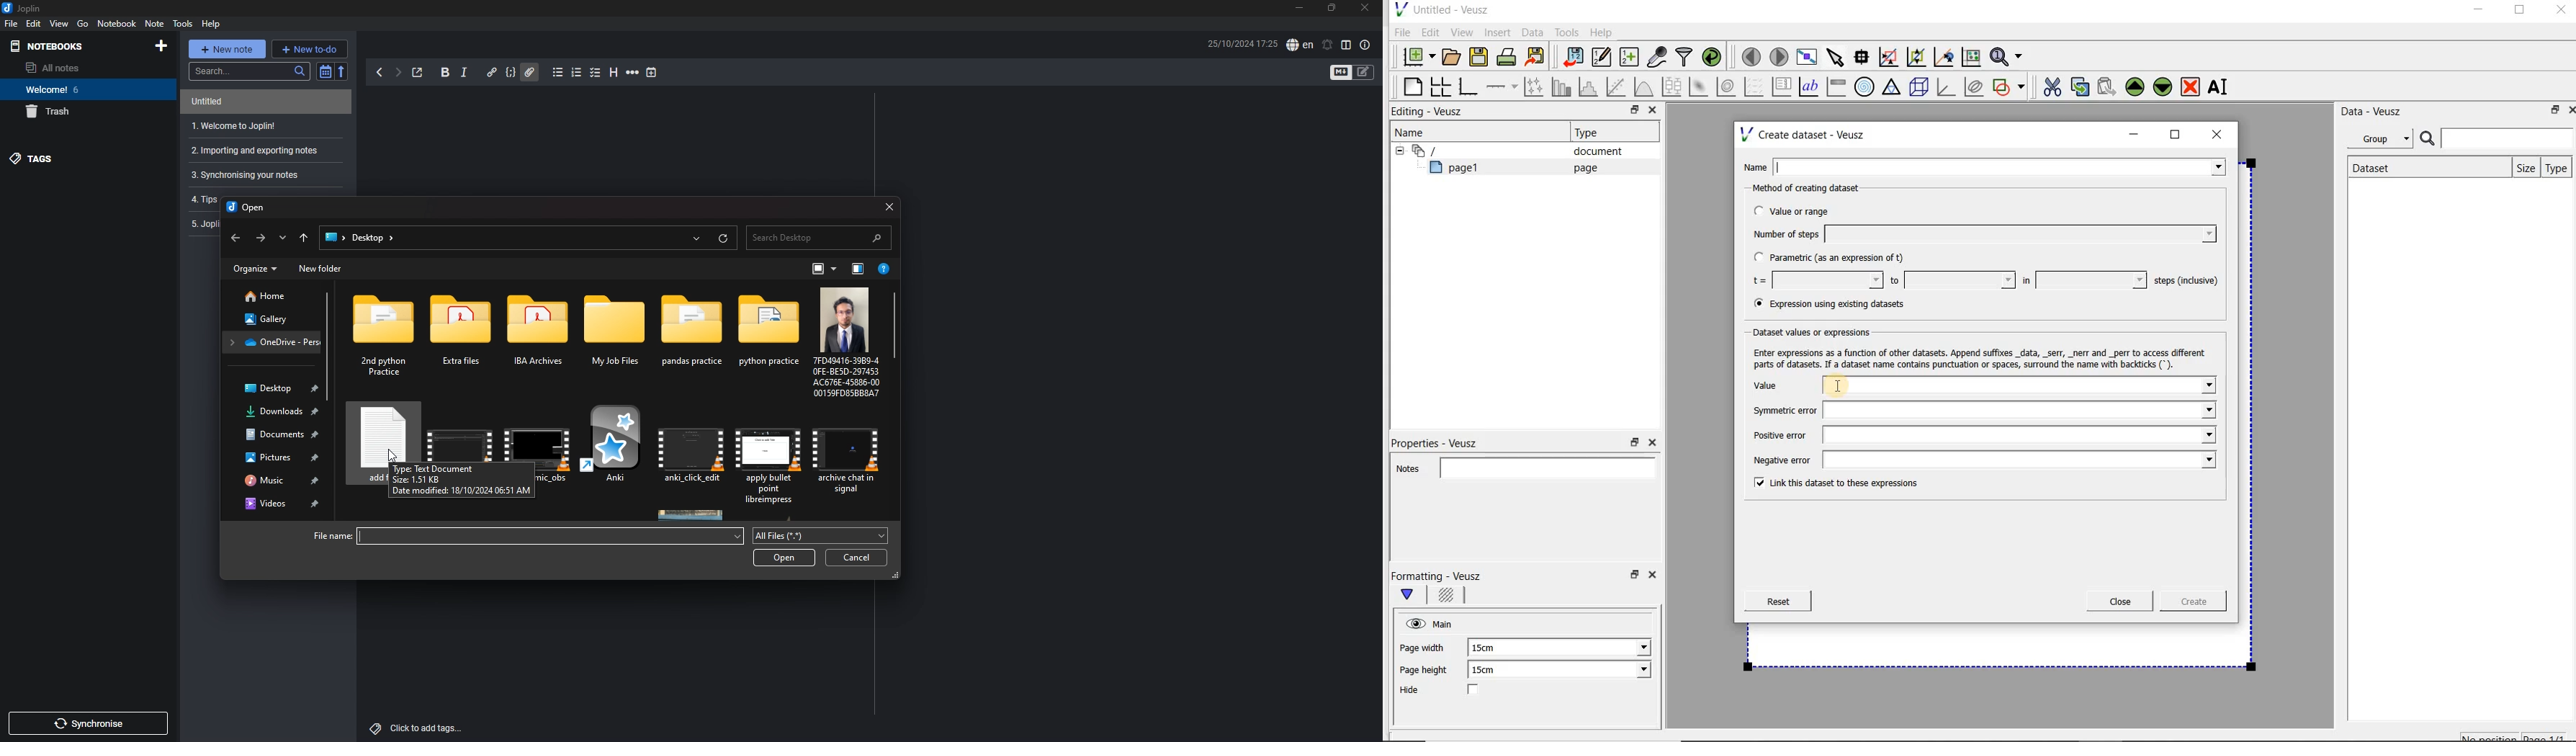 The image size is (2576, 756). What do you see at coordinates (617, 449) in the screenshot?
I see `file` at bounding box center [617, 449].